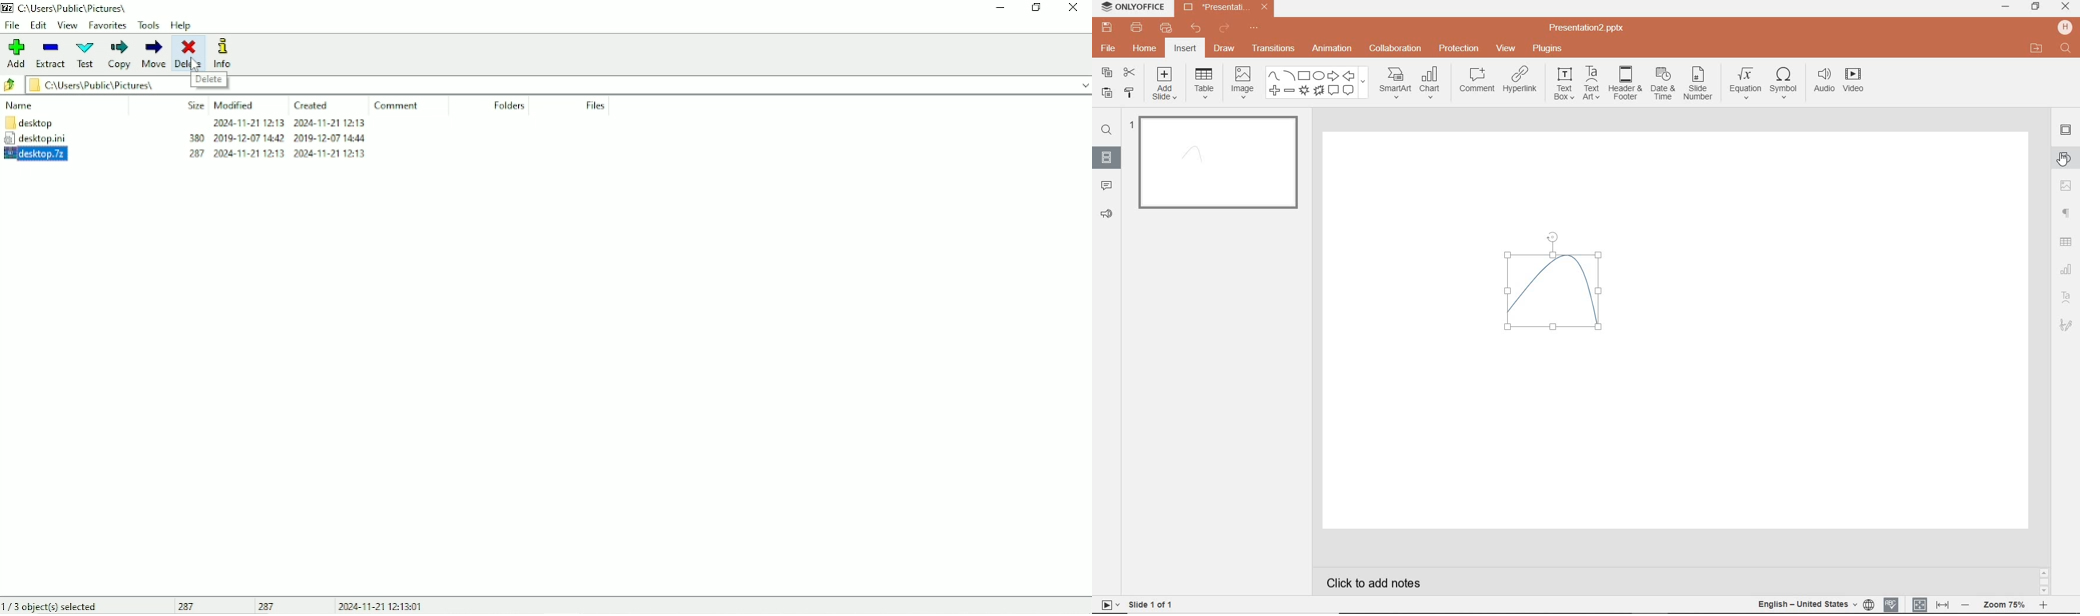 The image size is (2100, 616). I want to click on 87 2004-11-21 1213 2048-11-21 1213, so click(271, 151).